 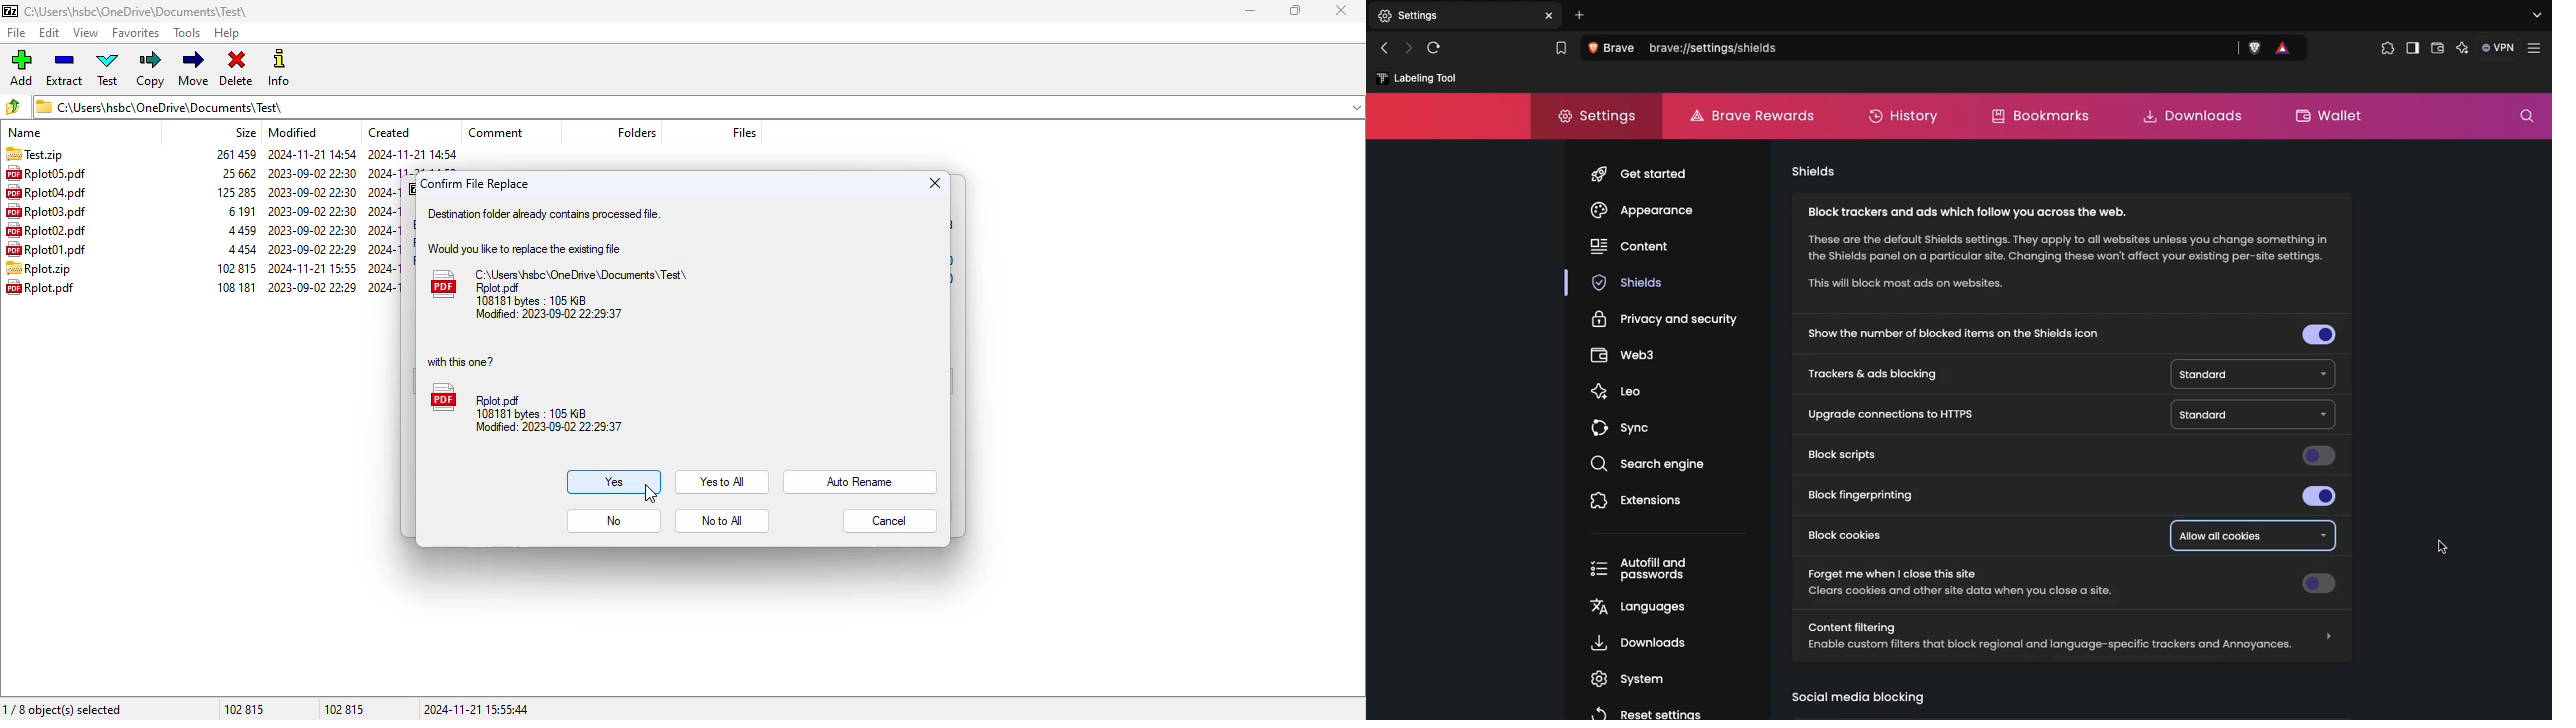 I want to click on name, so click(x=27, y=132).